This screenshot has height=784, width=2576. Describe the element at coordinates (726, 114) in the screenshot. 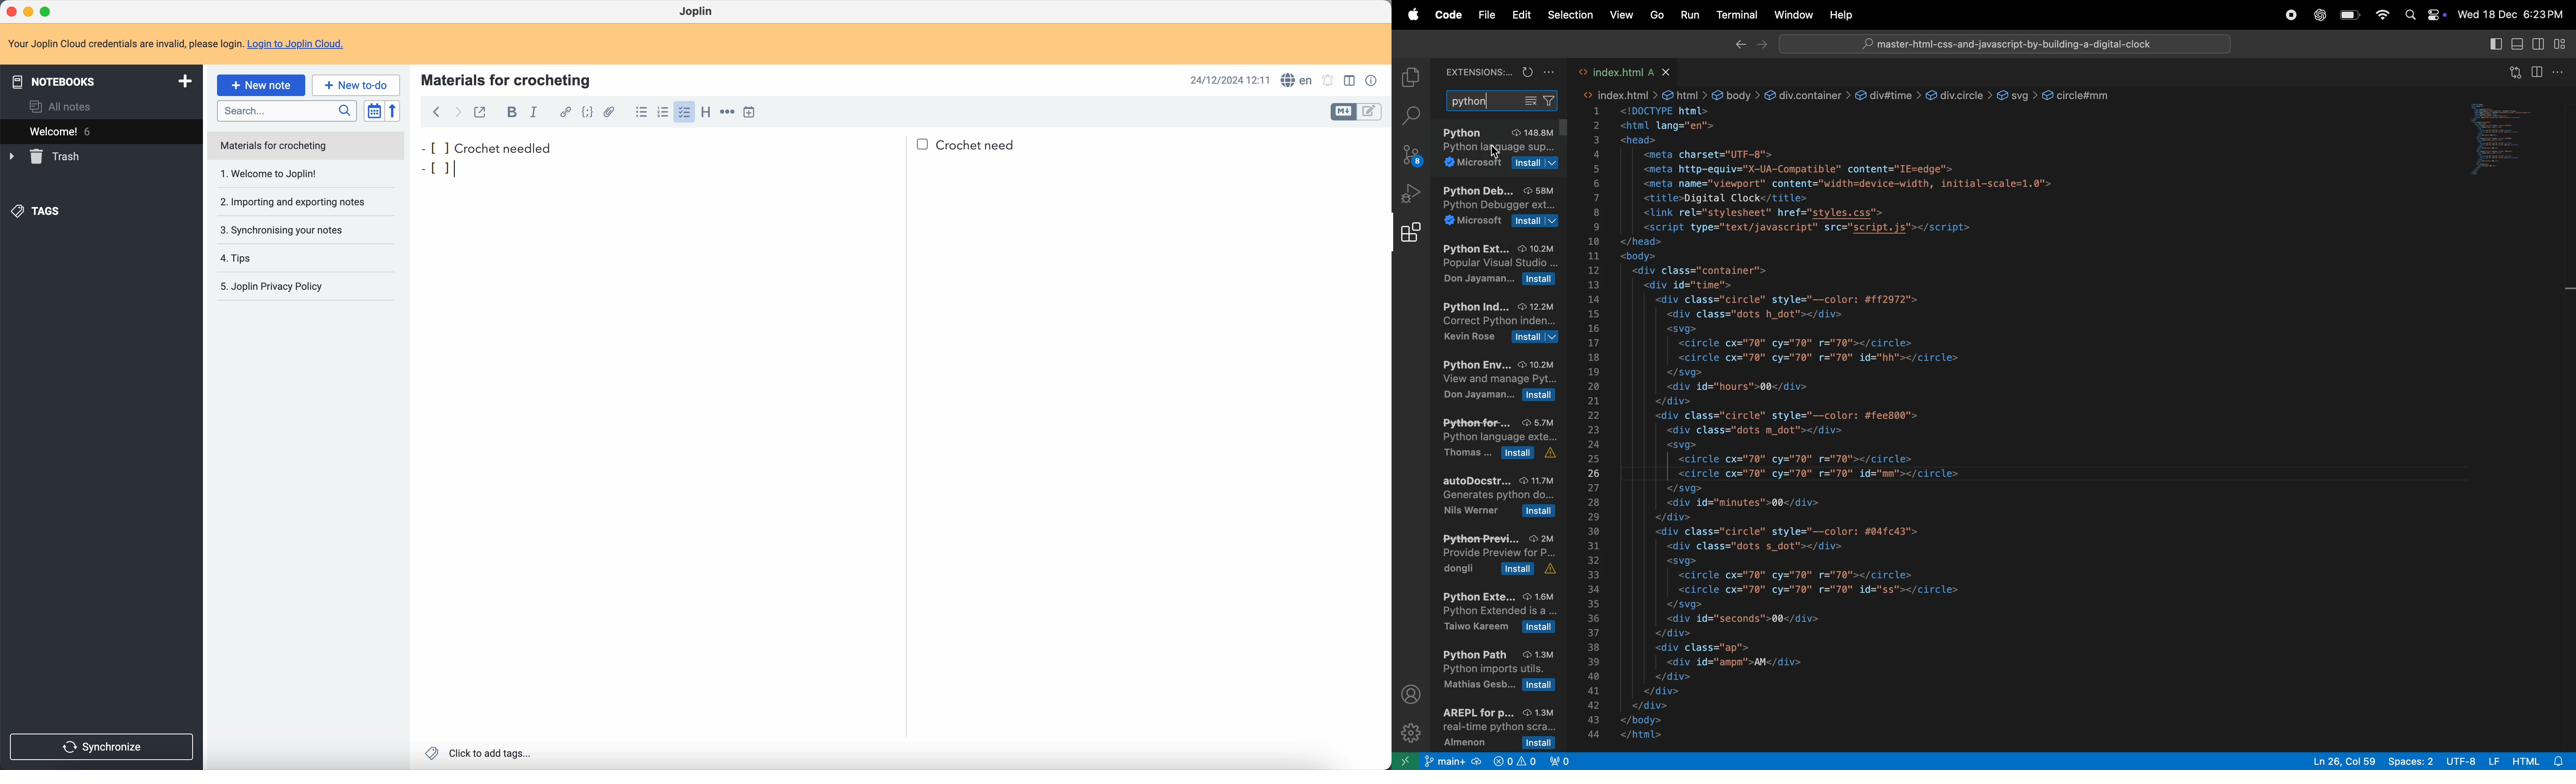

I see `horizontal rule` at that location.